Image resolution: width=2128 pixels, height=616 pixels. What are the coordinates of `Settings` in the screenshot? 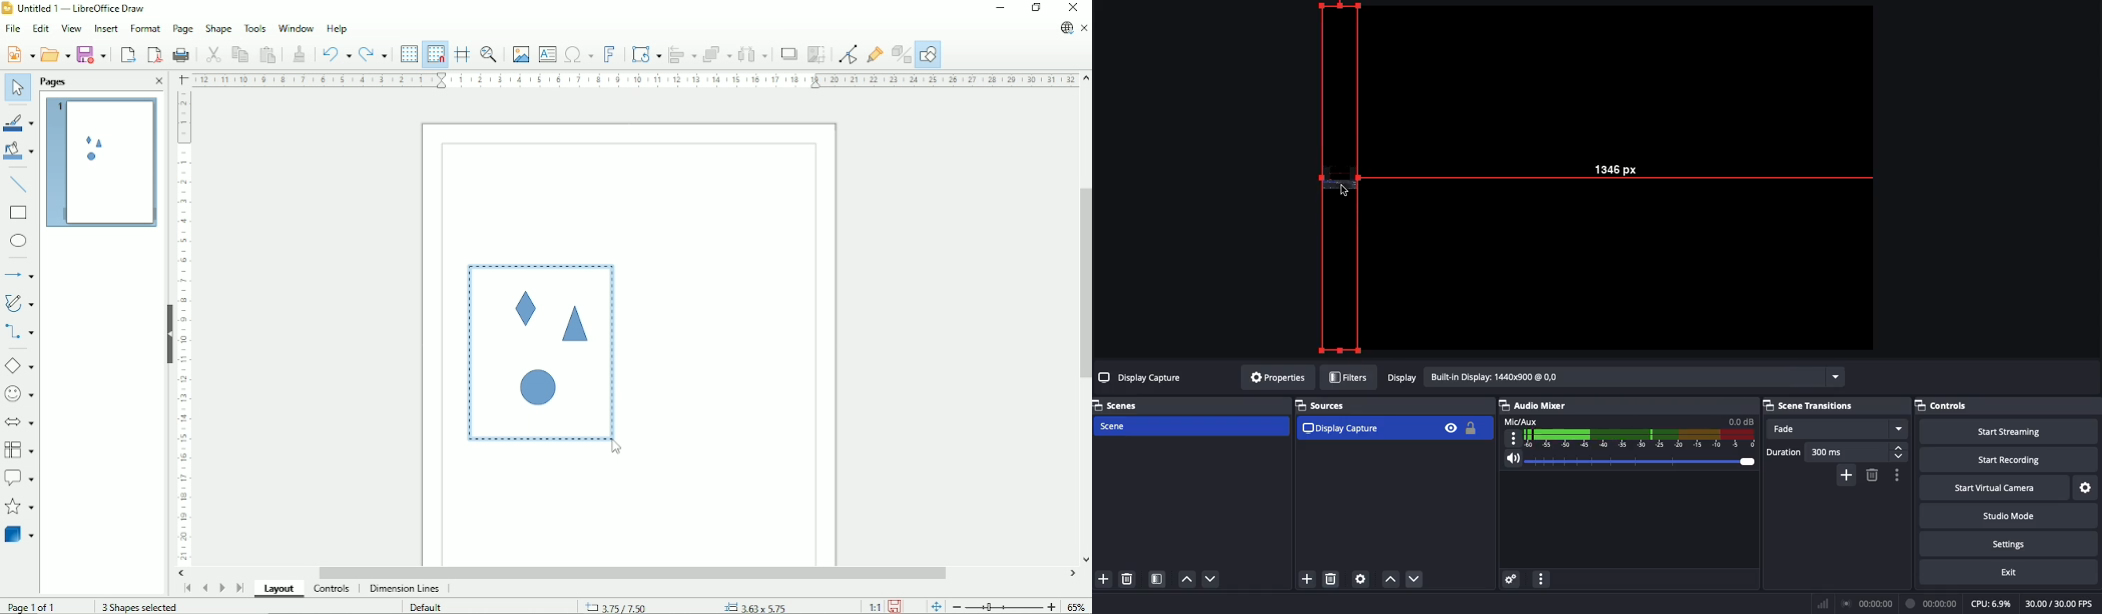 It's located at (2087, 488).